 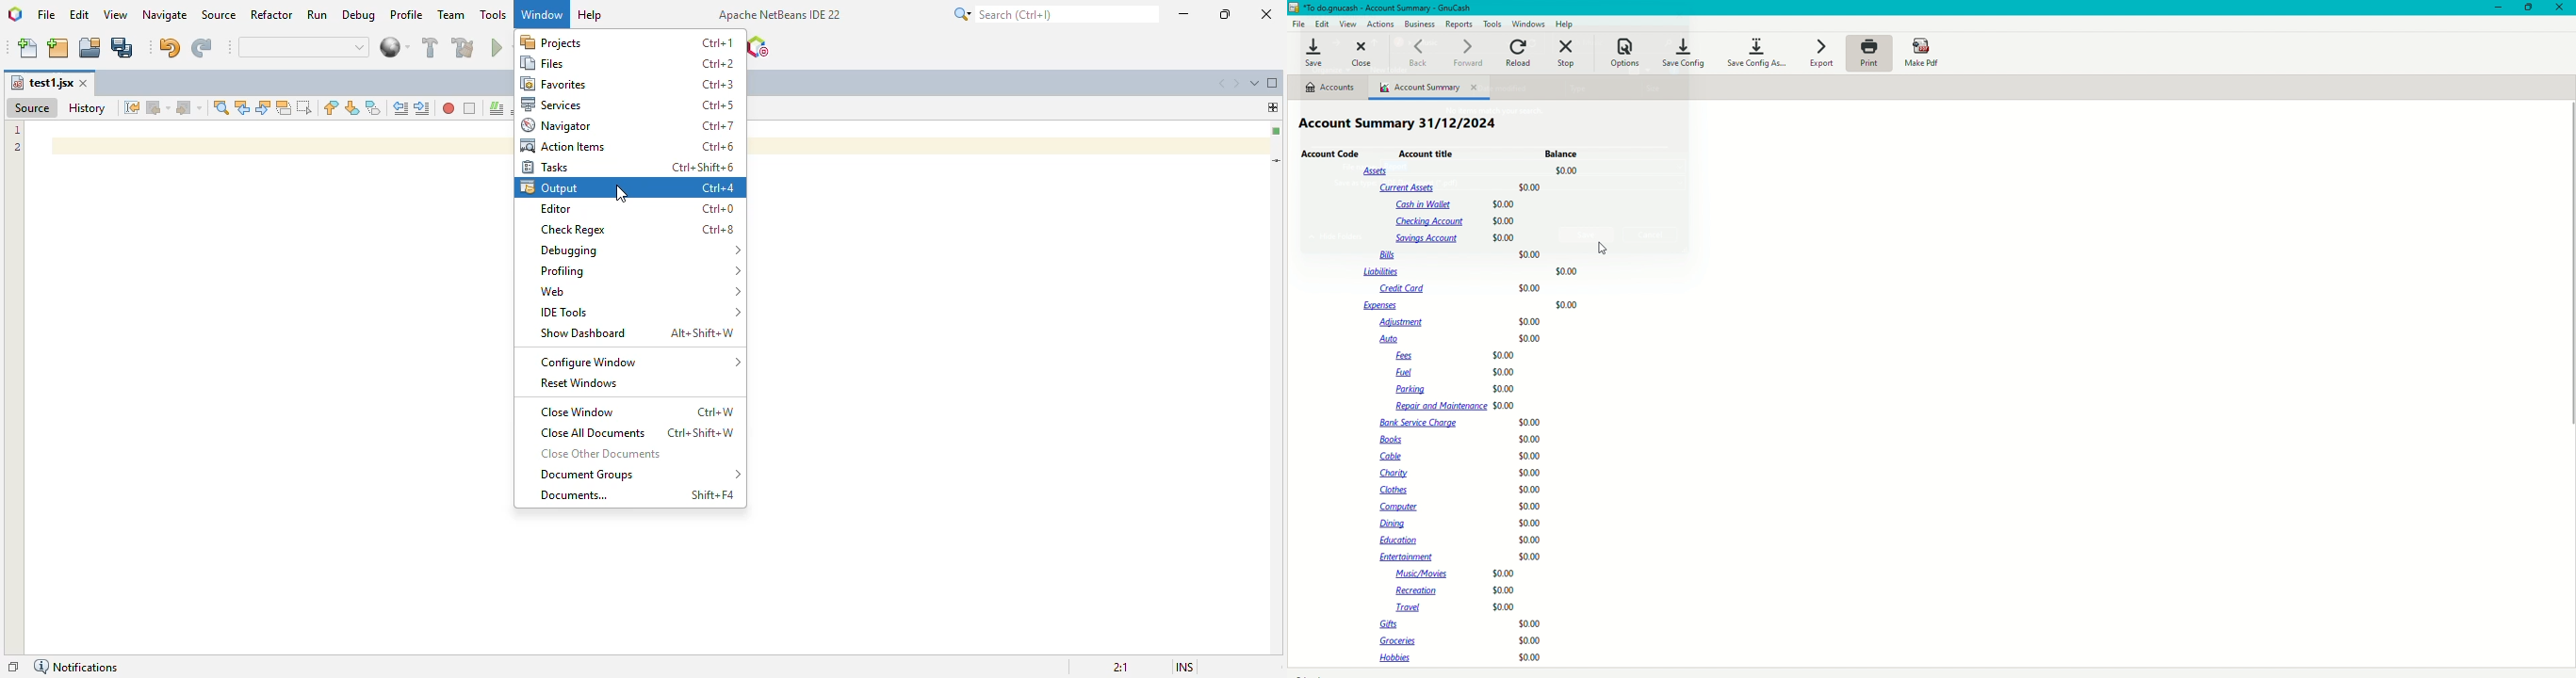 What do you see at coordinates (1605, 248) in the screenshot?
I see `Cursor` at bounding box center [1605, 248].